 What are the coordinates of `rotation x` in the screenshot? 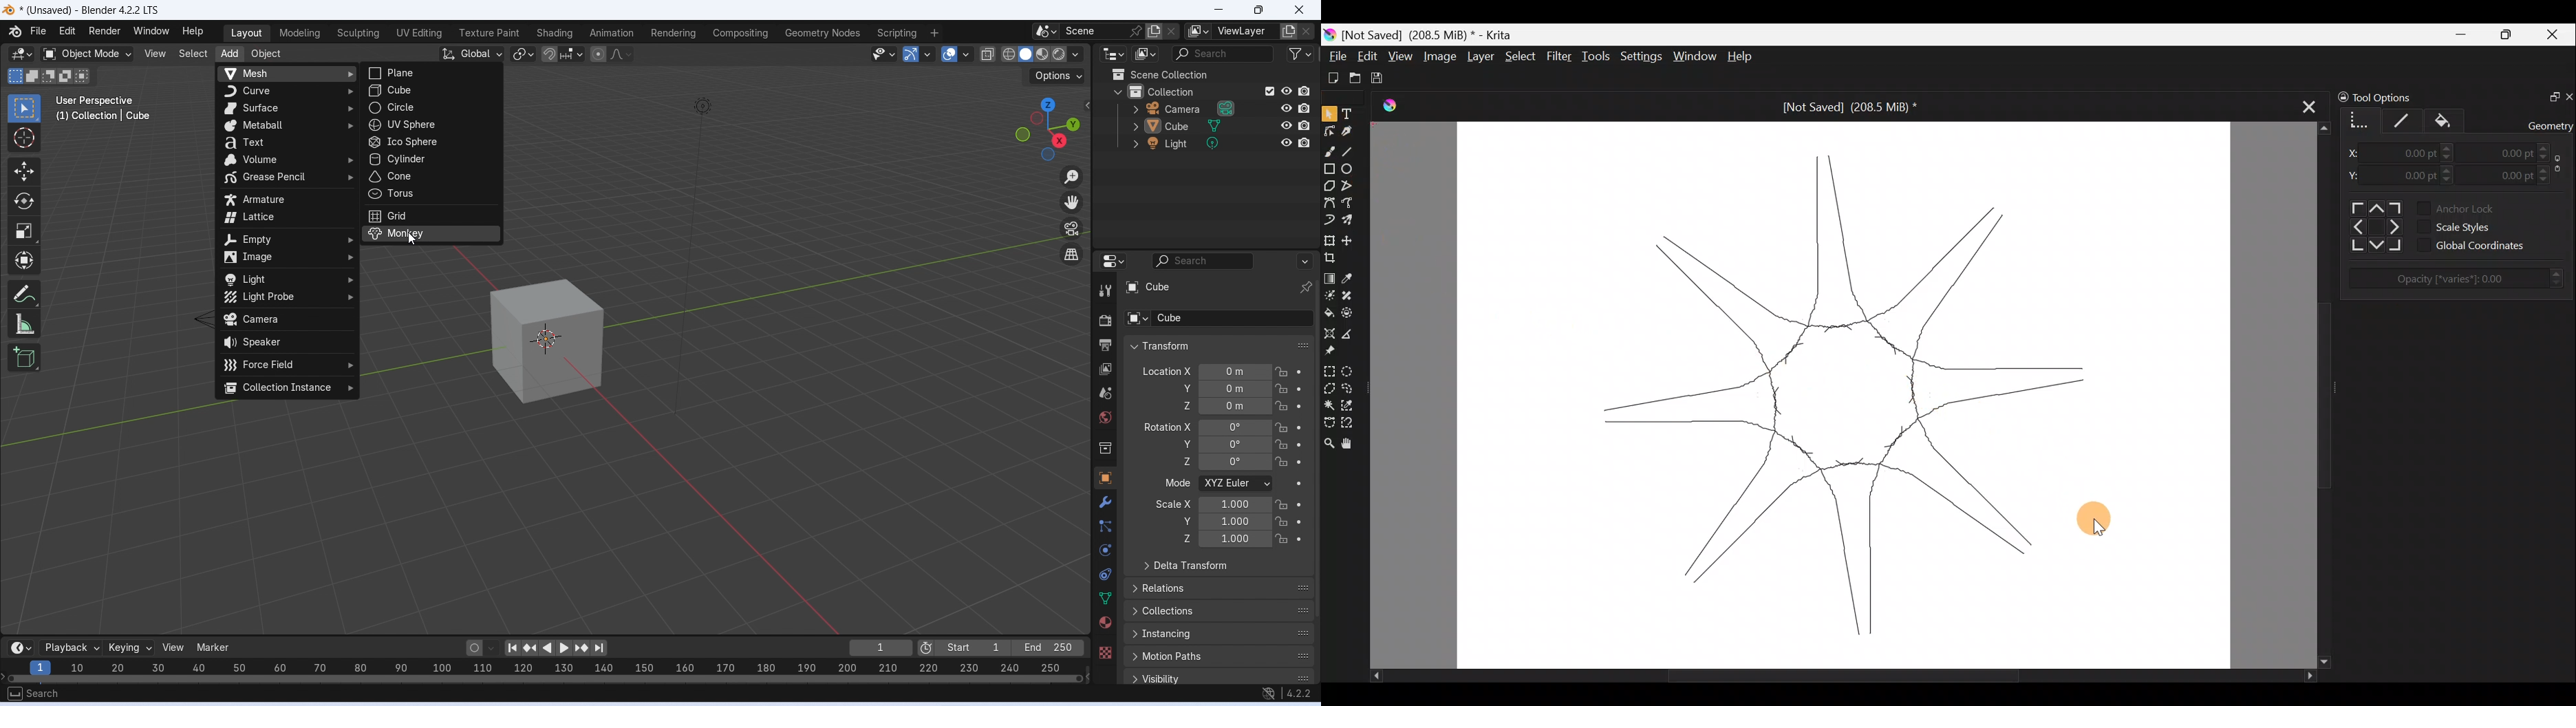 It's located at (1168, 427).